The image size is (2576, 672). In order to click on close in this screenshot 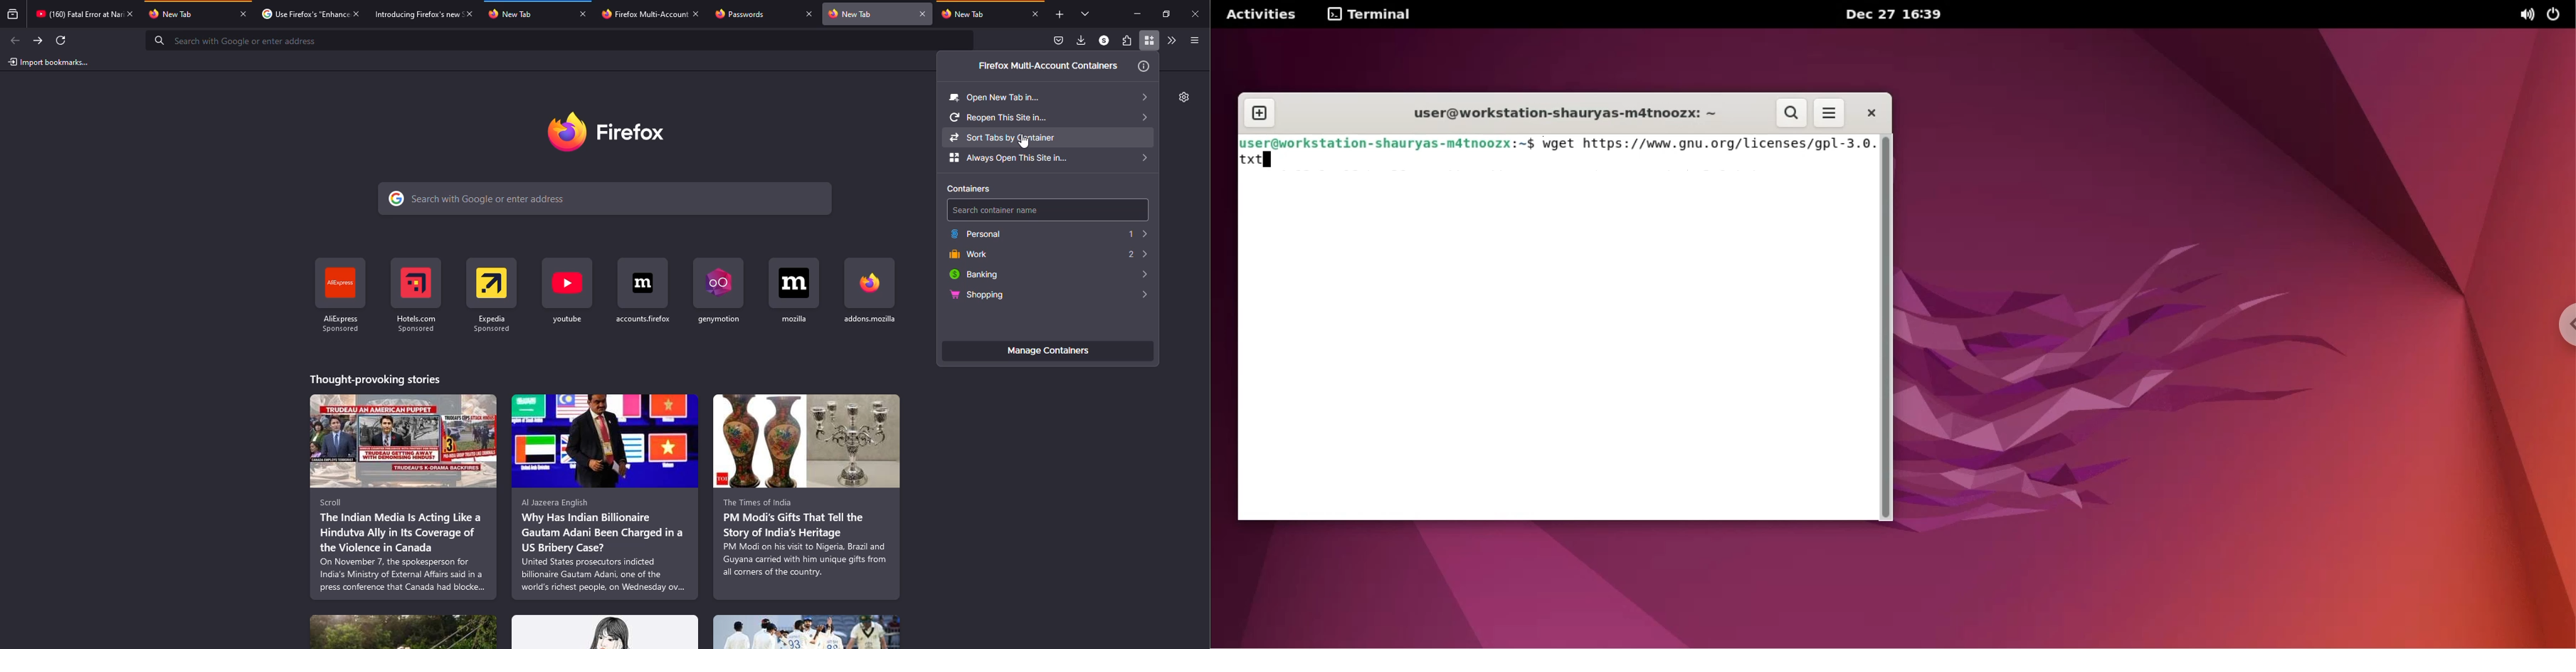, I will do `click(468, 13)`.